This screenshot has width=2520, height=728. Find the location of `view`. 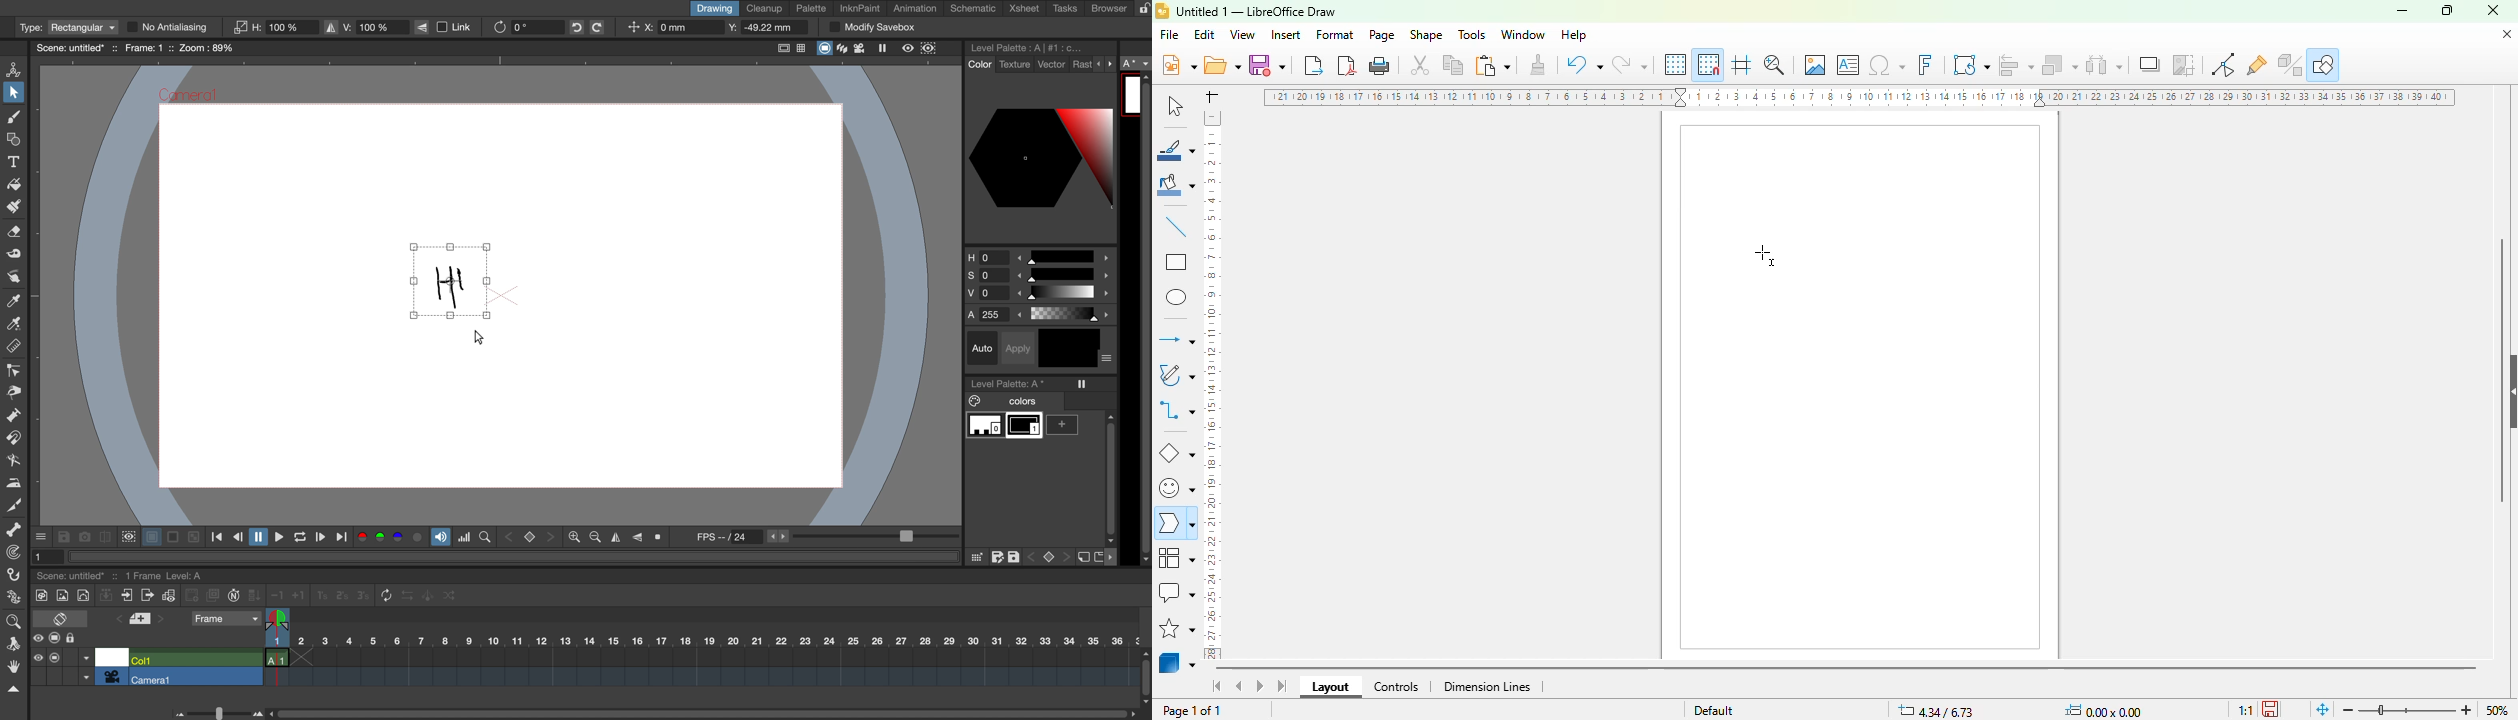

view is located at coordinates (1242, 35).